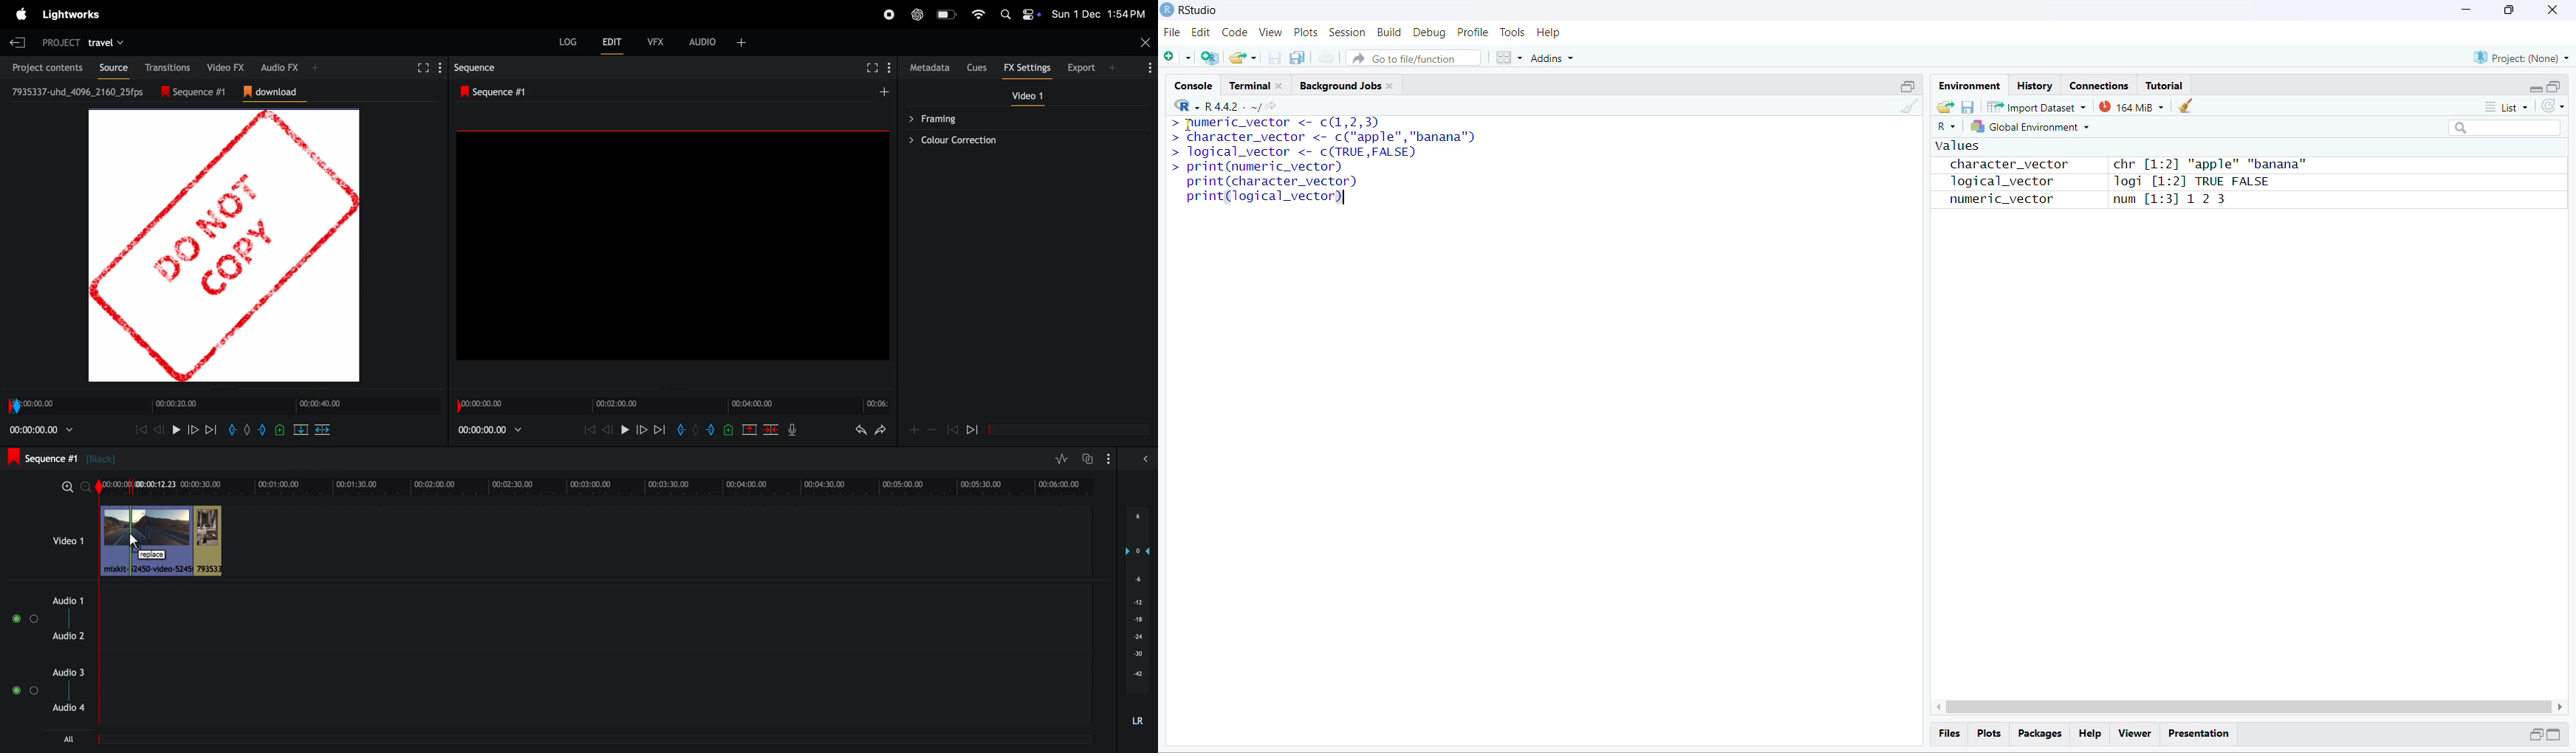  What do you see at coordinates (1098, 13) in the screenshot?
I see `date and time` at bounding box center [1098, 13].